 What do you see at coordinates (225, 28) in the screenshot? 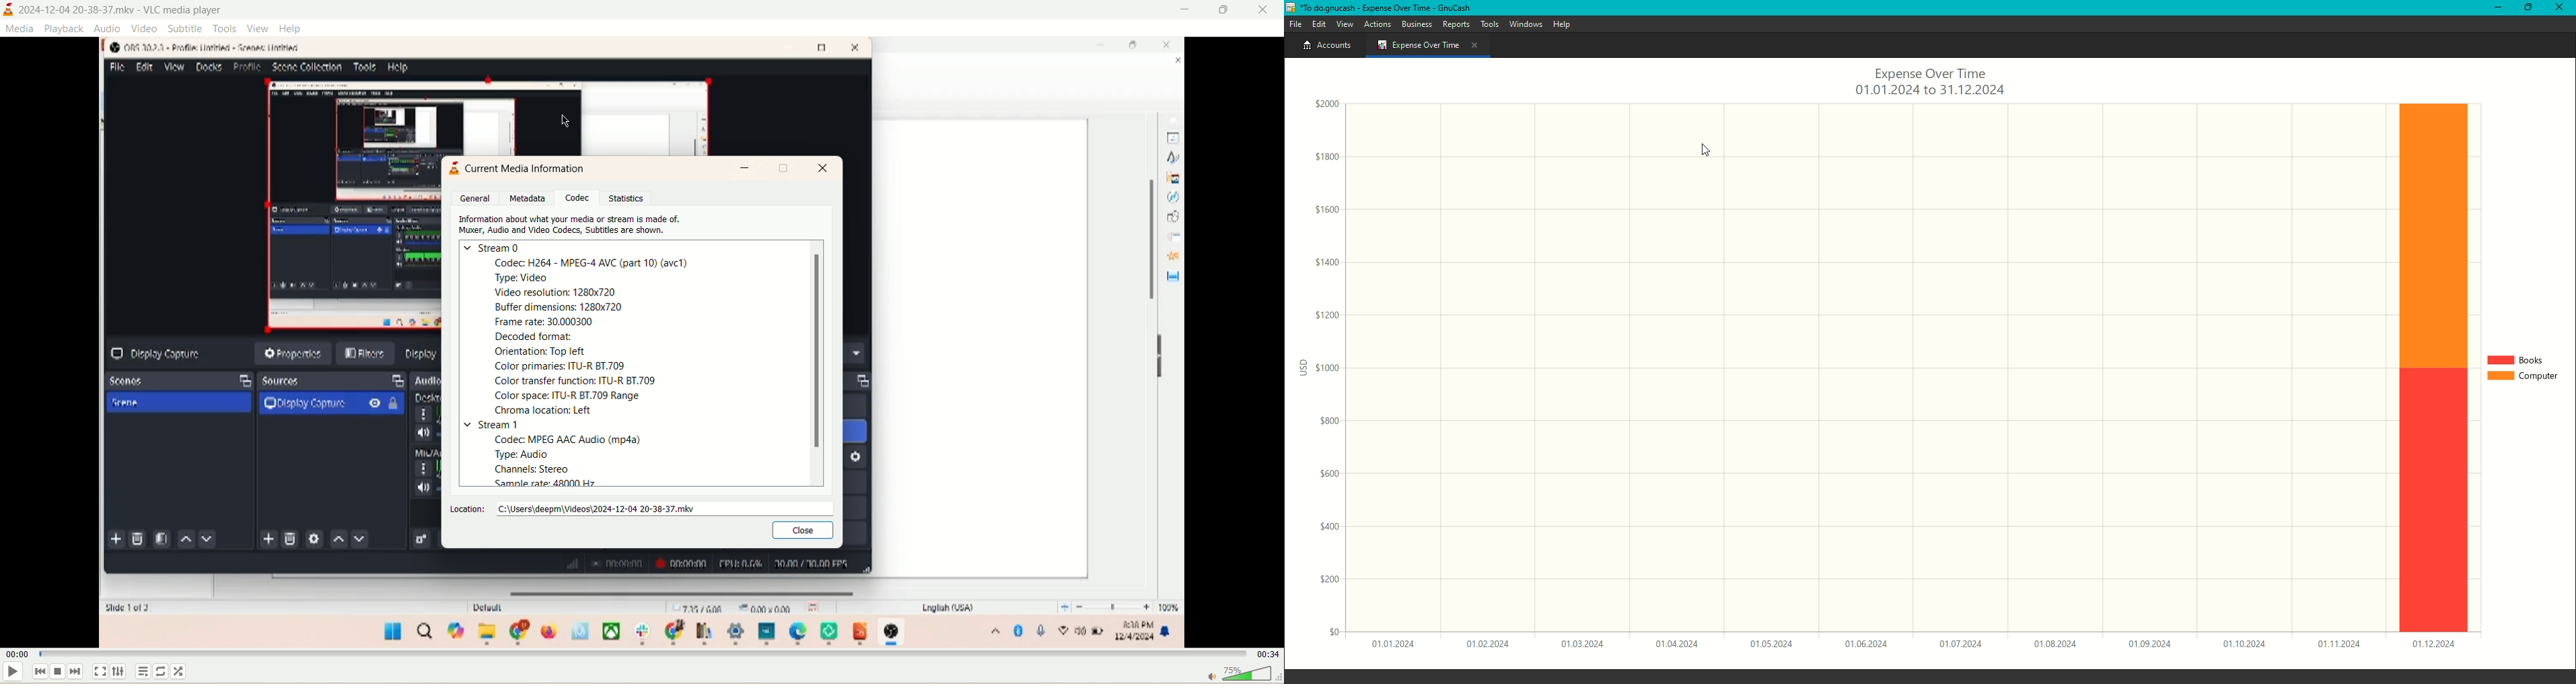
I see `tools` at bounding box center [225, 28].